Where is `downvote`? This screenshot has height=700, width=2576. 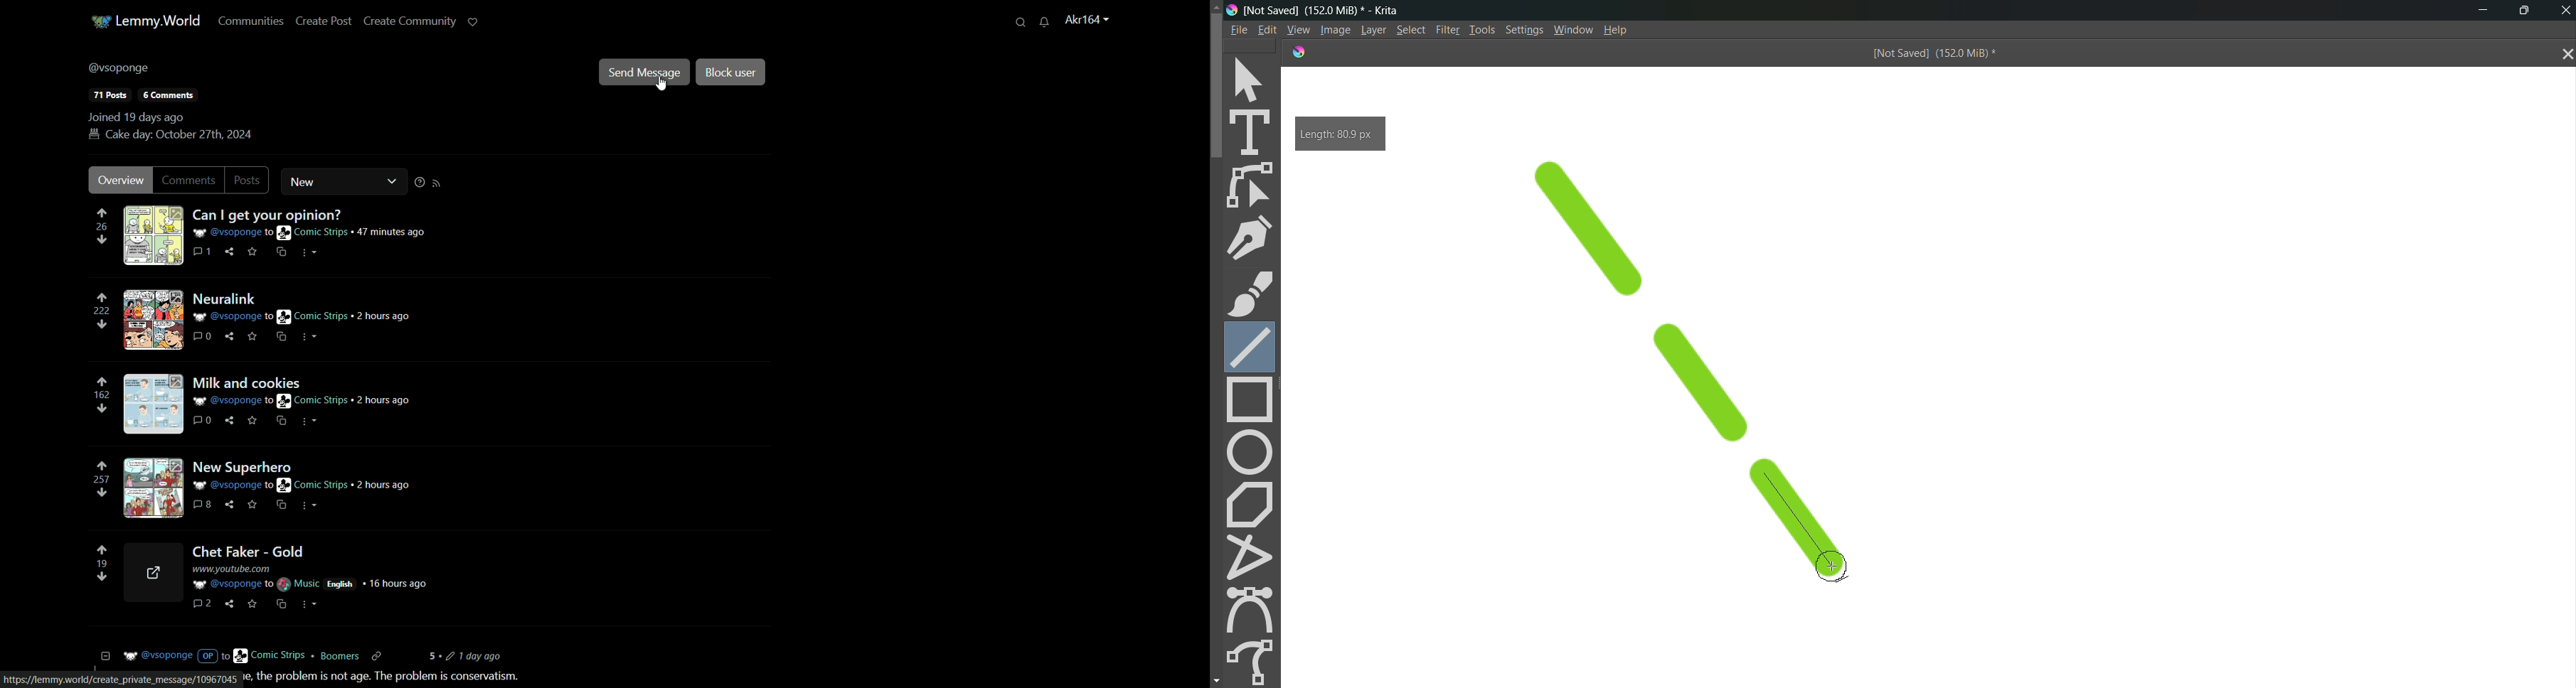 downvote is located at coordinates (101, 240).